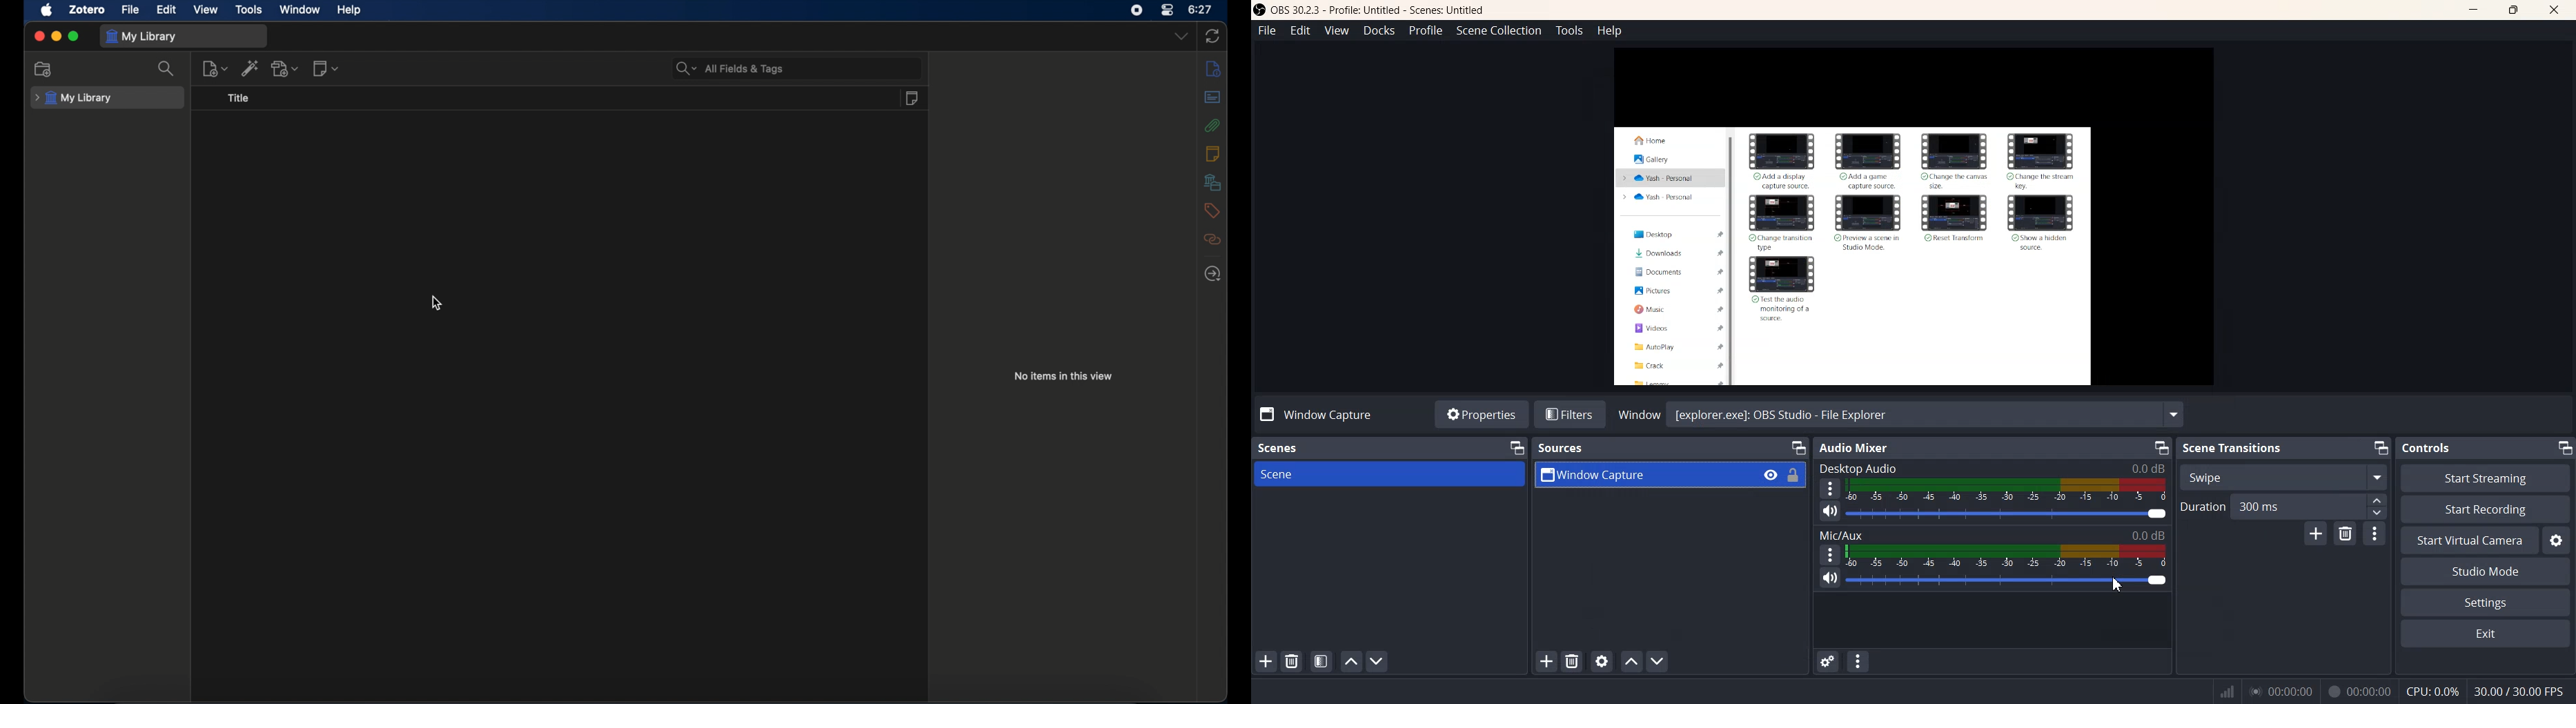  I want to click on Filters, so click(1566, 413).